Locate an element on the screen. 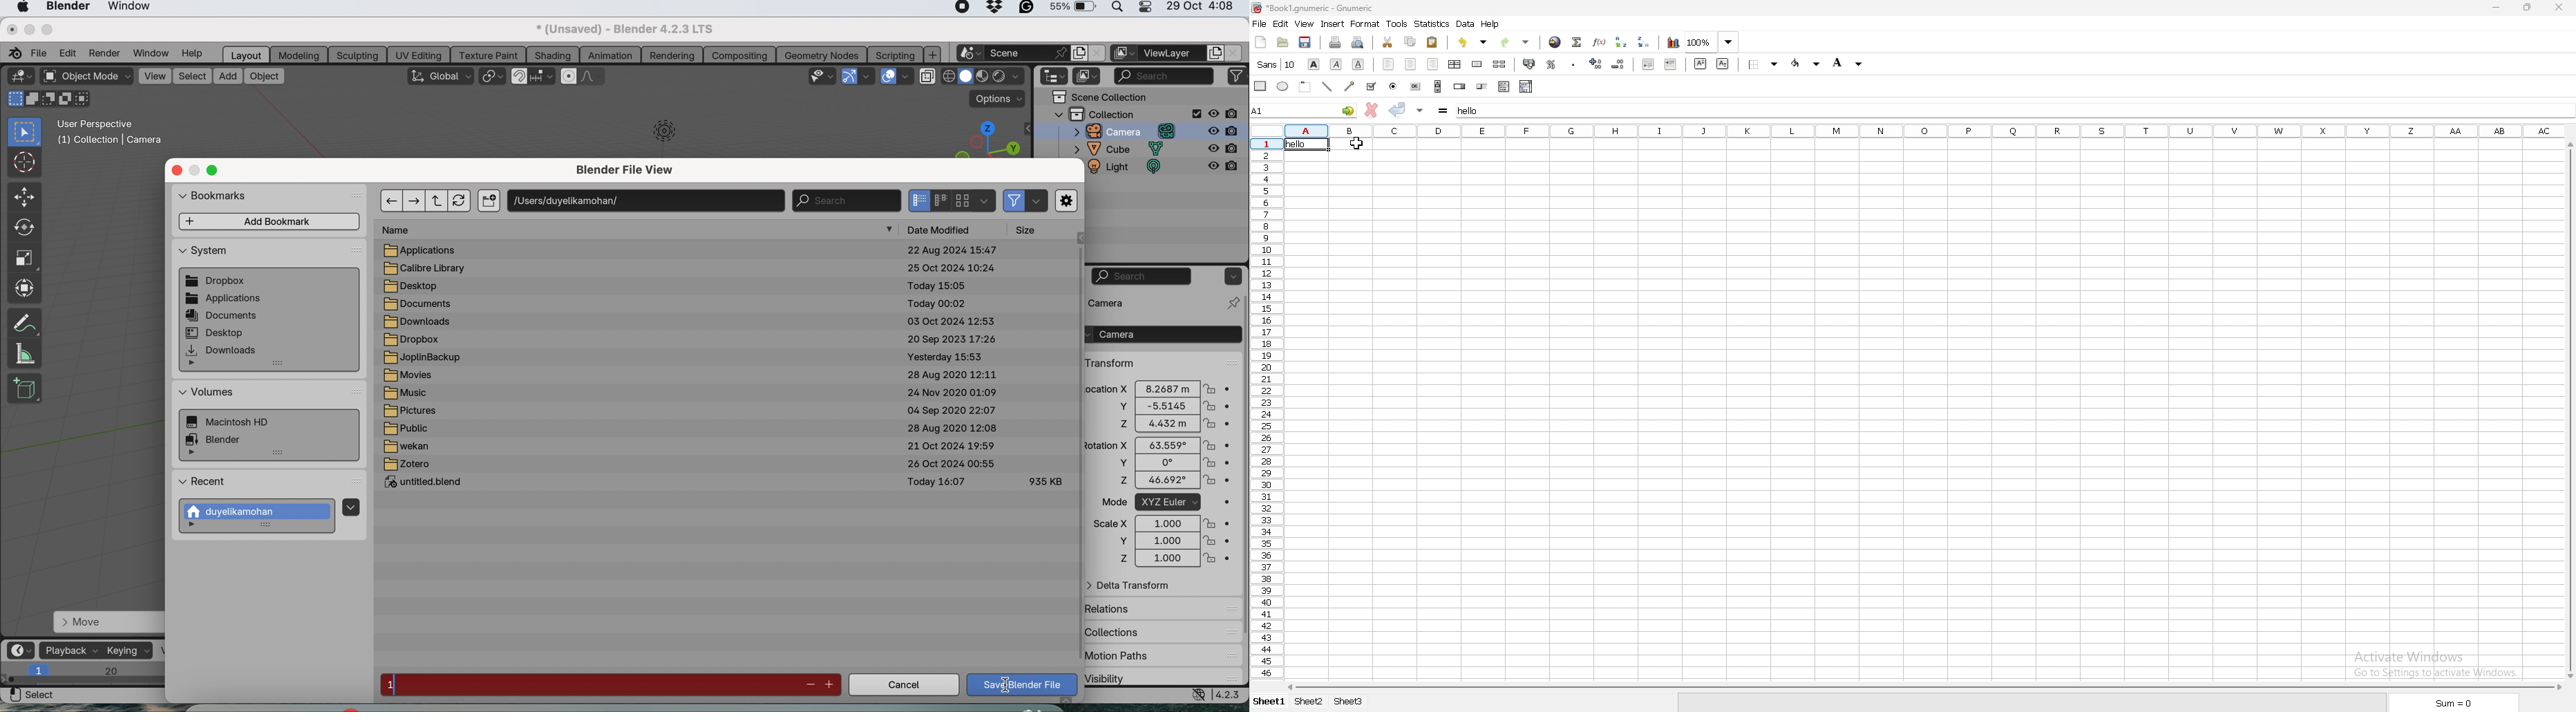 The image size is (2576, 728). increase decimal number is located at coordinates (1596, 64).